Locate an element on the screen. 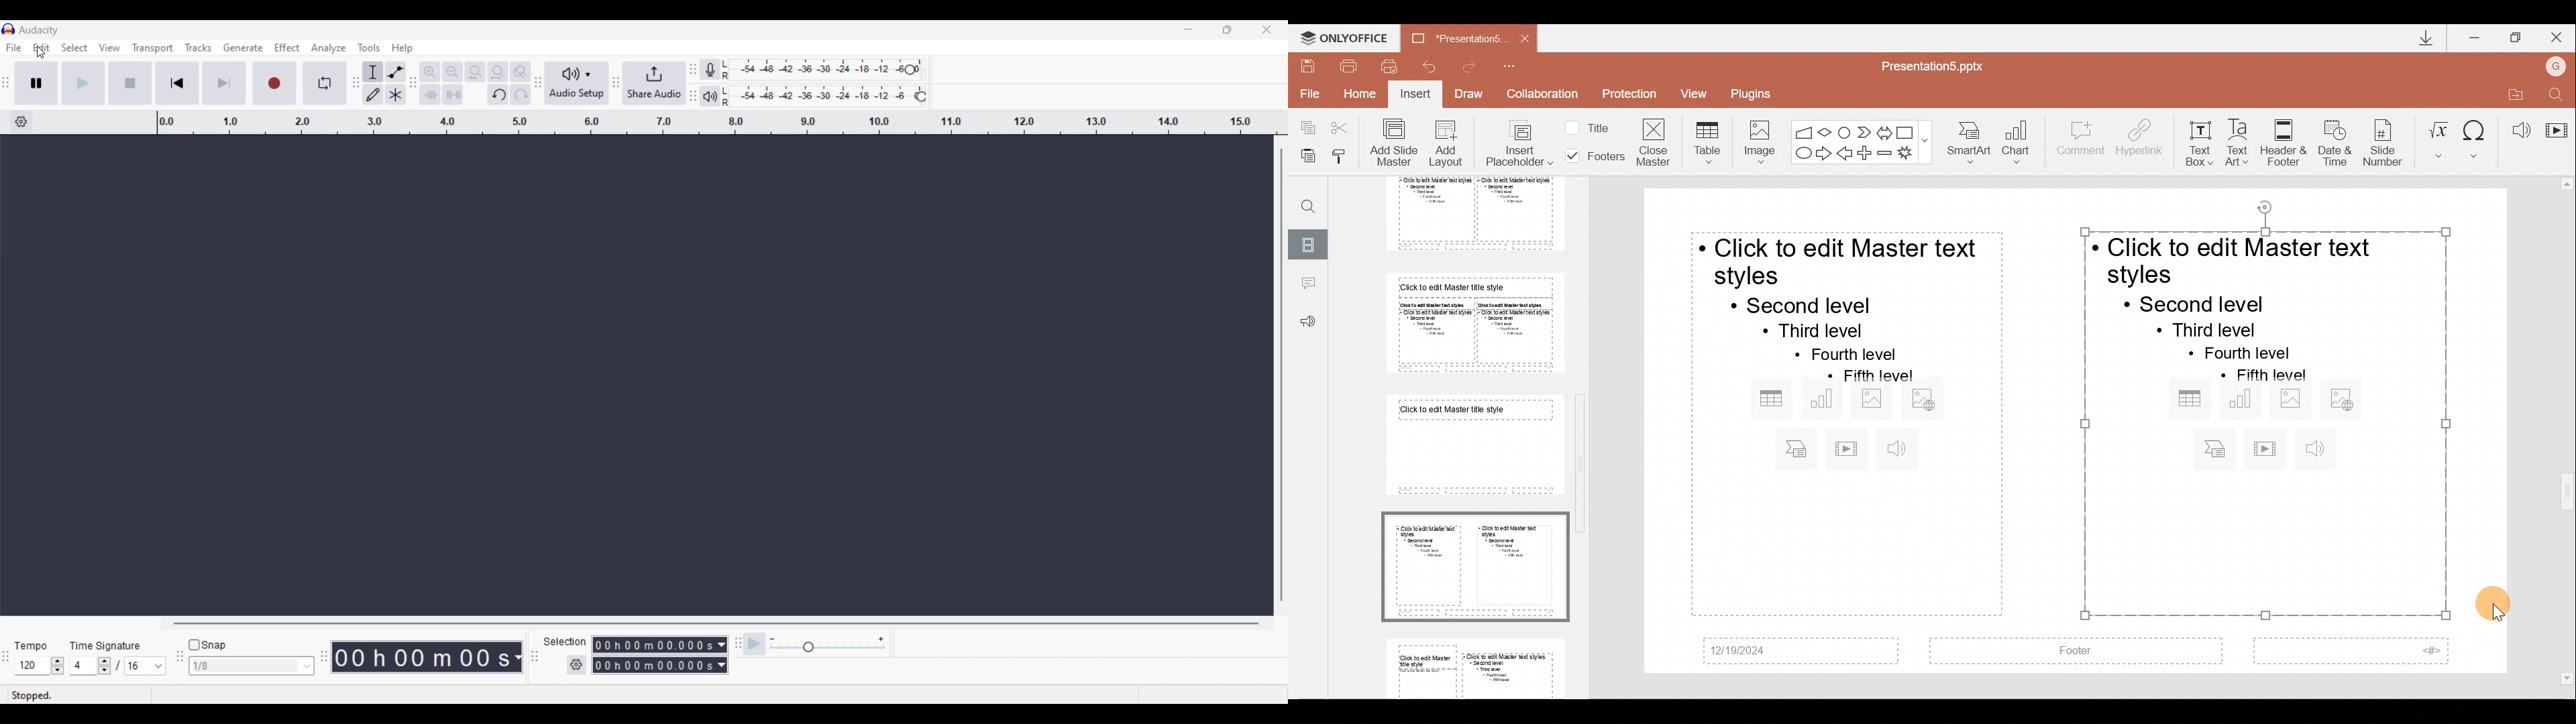 This screenshot has height=728, width=2576. Slide number is located at coordinates (2385, 140).